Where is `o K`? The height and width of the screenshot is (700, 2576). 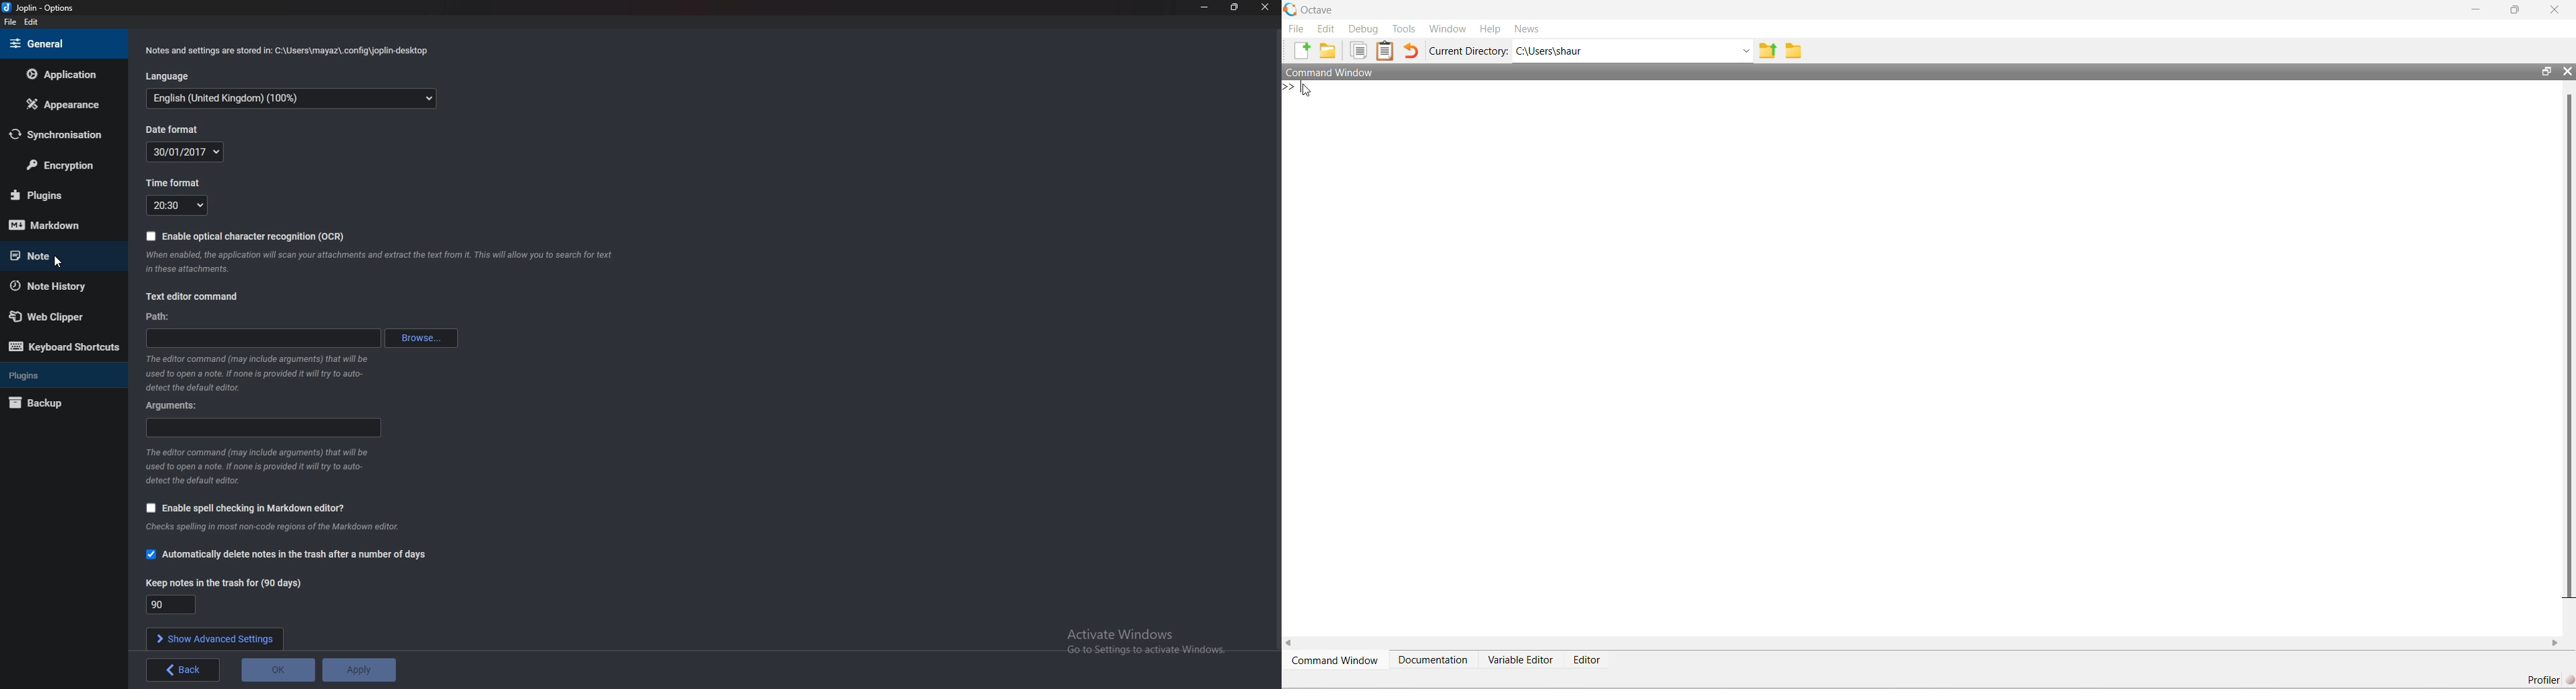 o K is located at coordinates (280, 669).